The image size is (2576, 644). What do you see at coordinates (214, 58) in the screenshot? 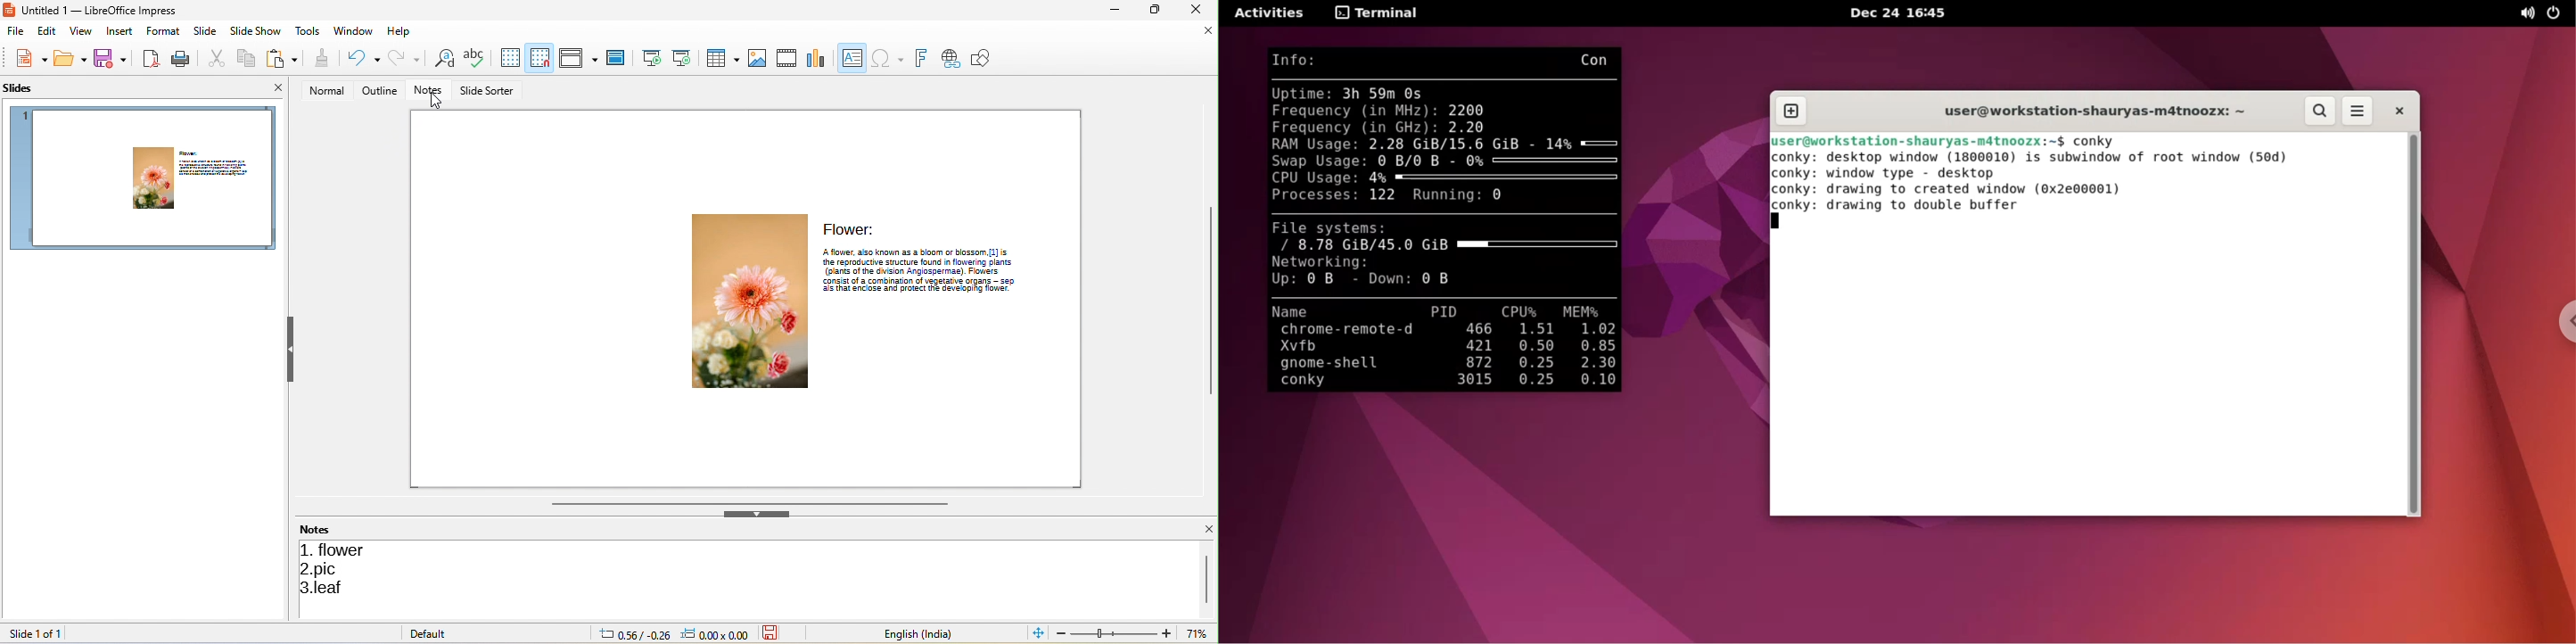
I see `cut` at bounding box center [214, 58].